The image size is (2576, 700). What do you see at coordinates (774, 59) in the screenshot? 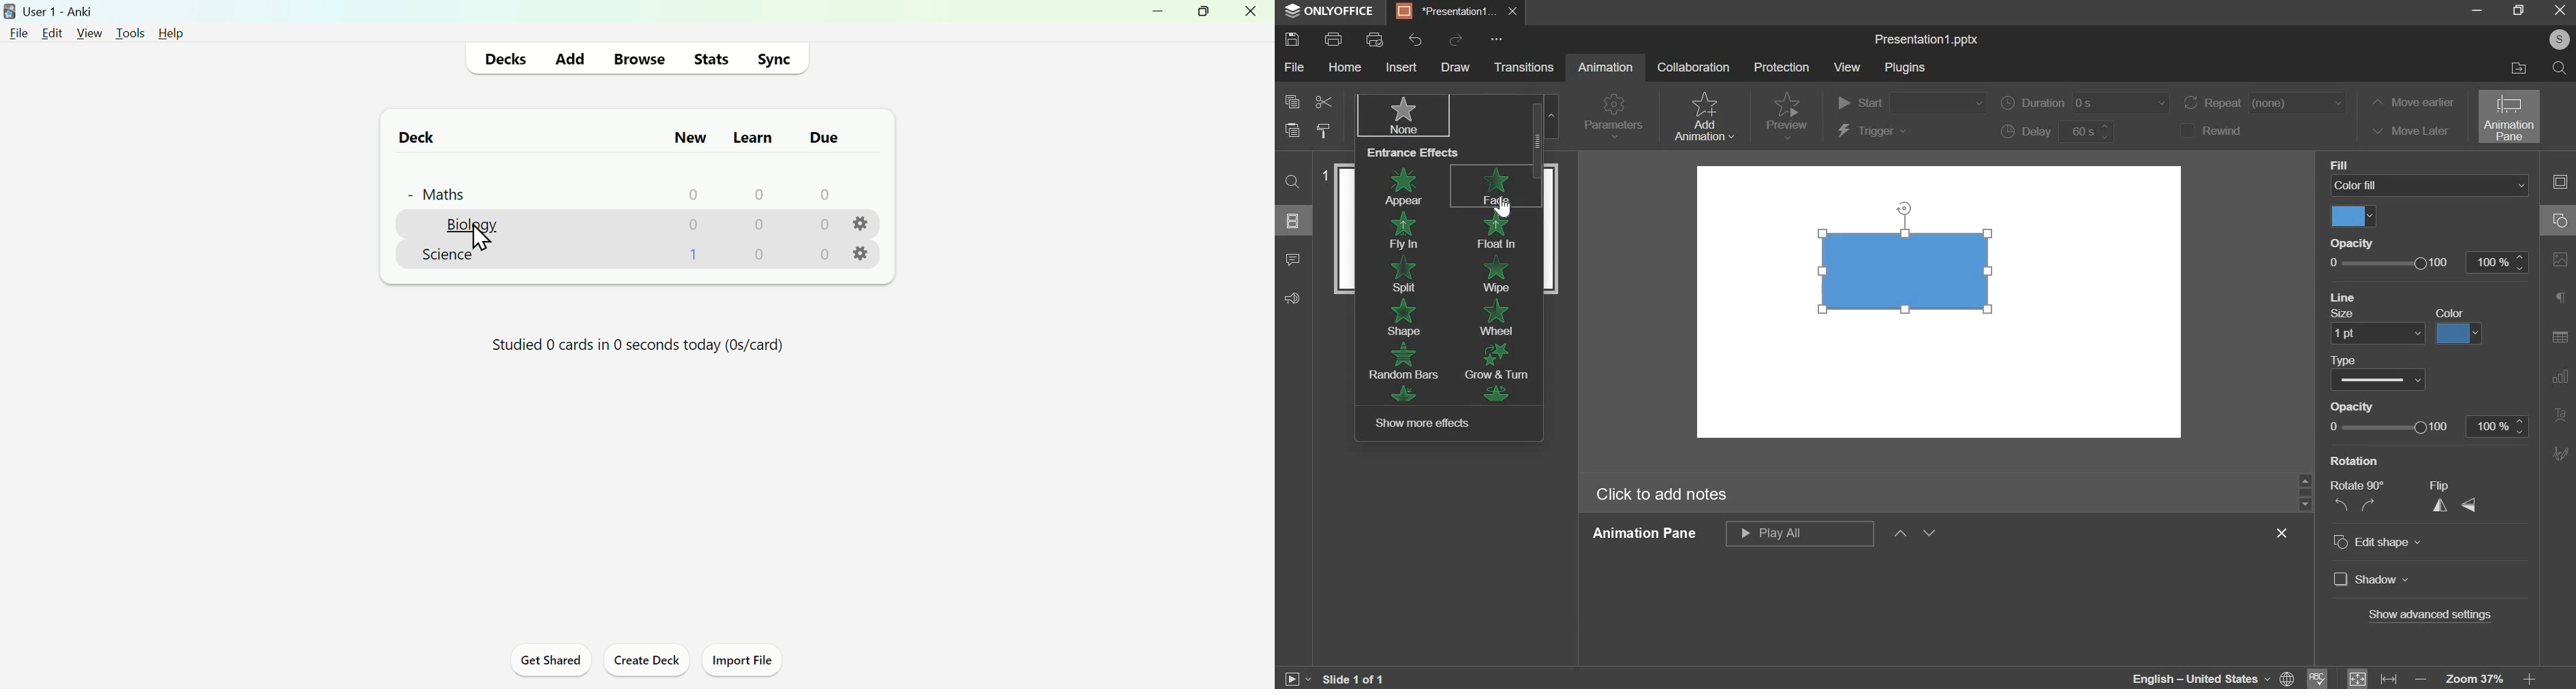
I see `Sync` at bounding box center [774, 59].